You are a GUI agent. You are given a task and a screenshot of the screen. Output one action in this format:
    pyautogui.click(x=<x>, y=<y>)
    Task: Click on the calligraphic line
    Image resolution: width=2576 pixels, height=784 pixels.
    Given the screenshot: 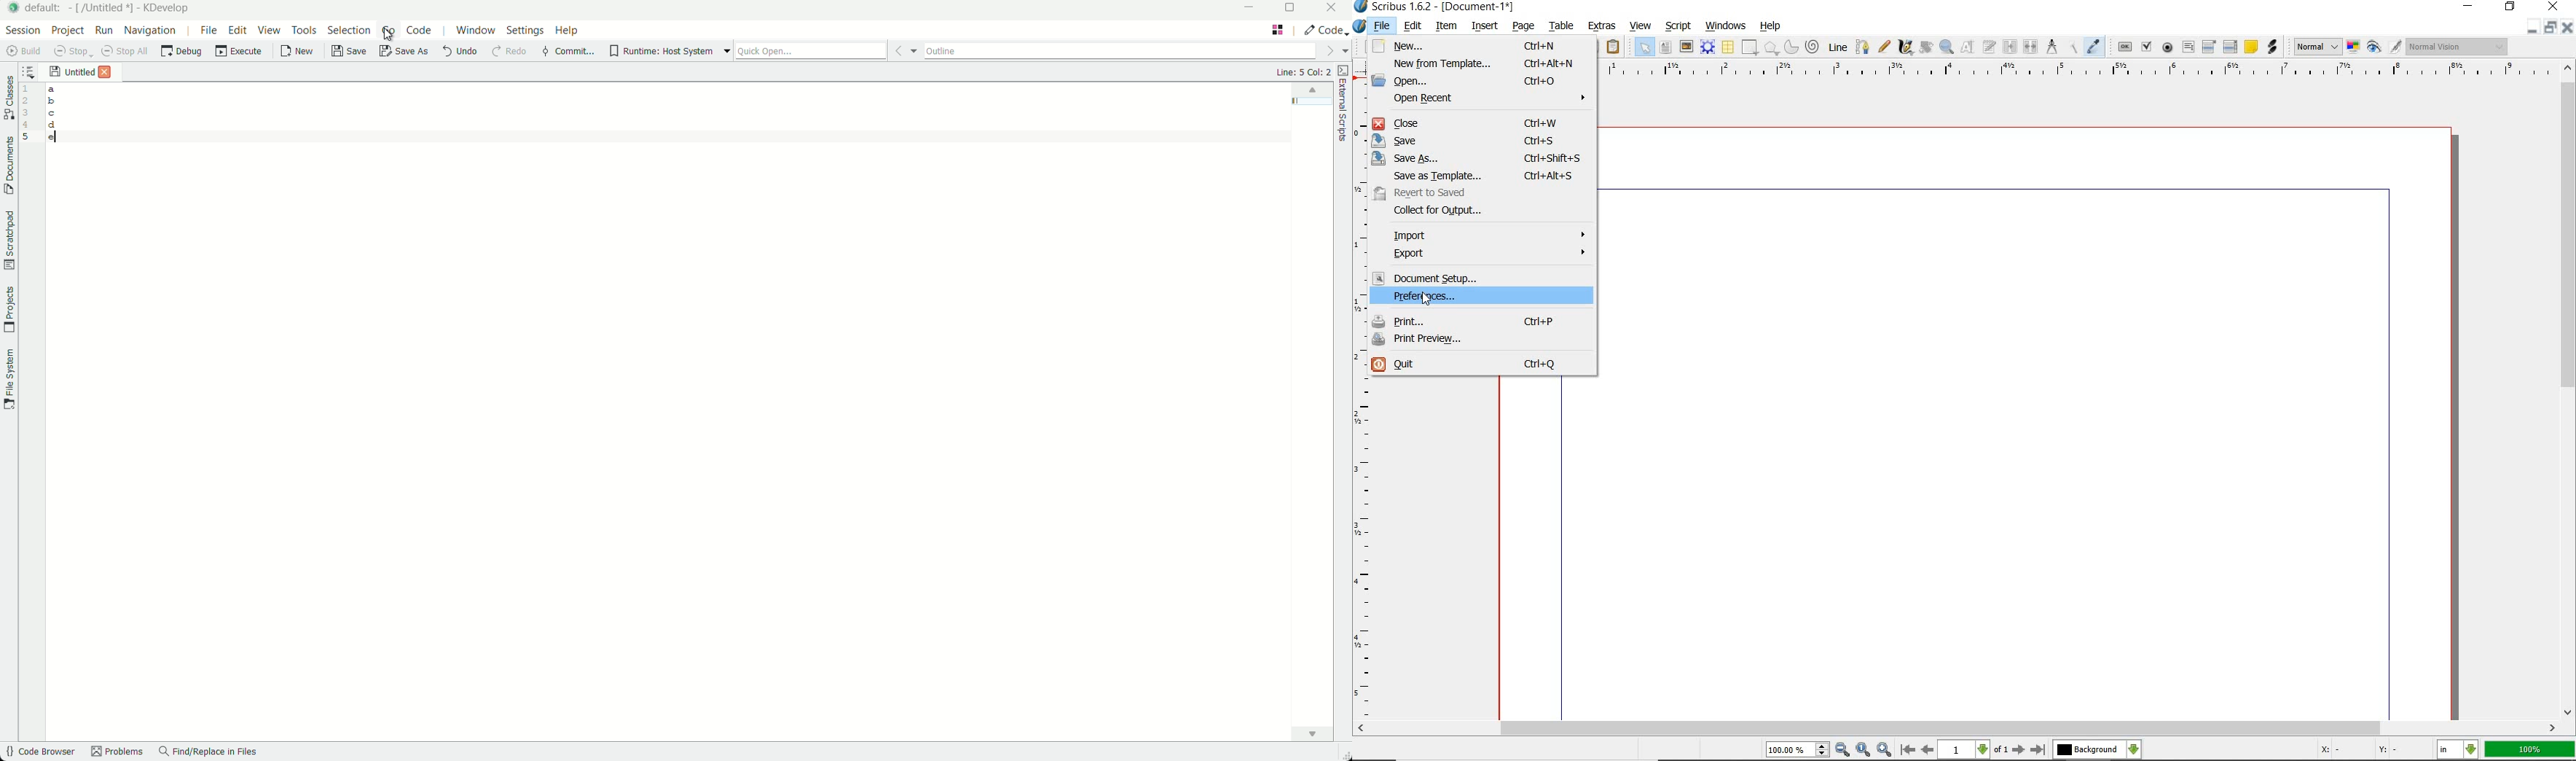 What is the action you would take?
    pyautogui.click(x=1907, y=48)
    